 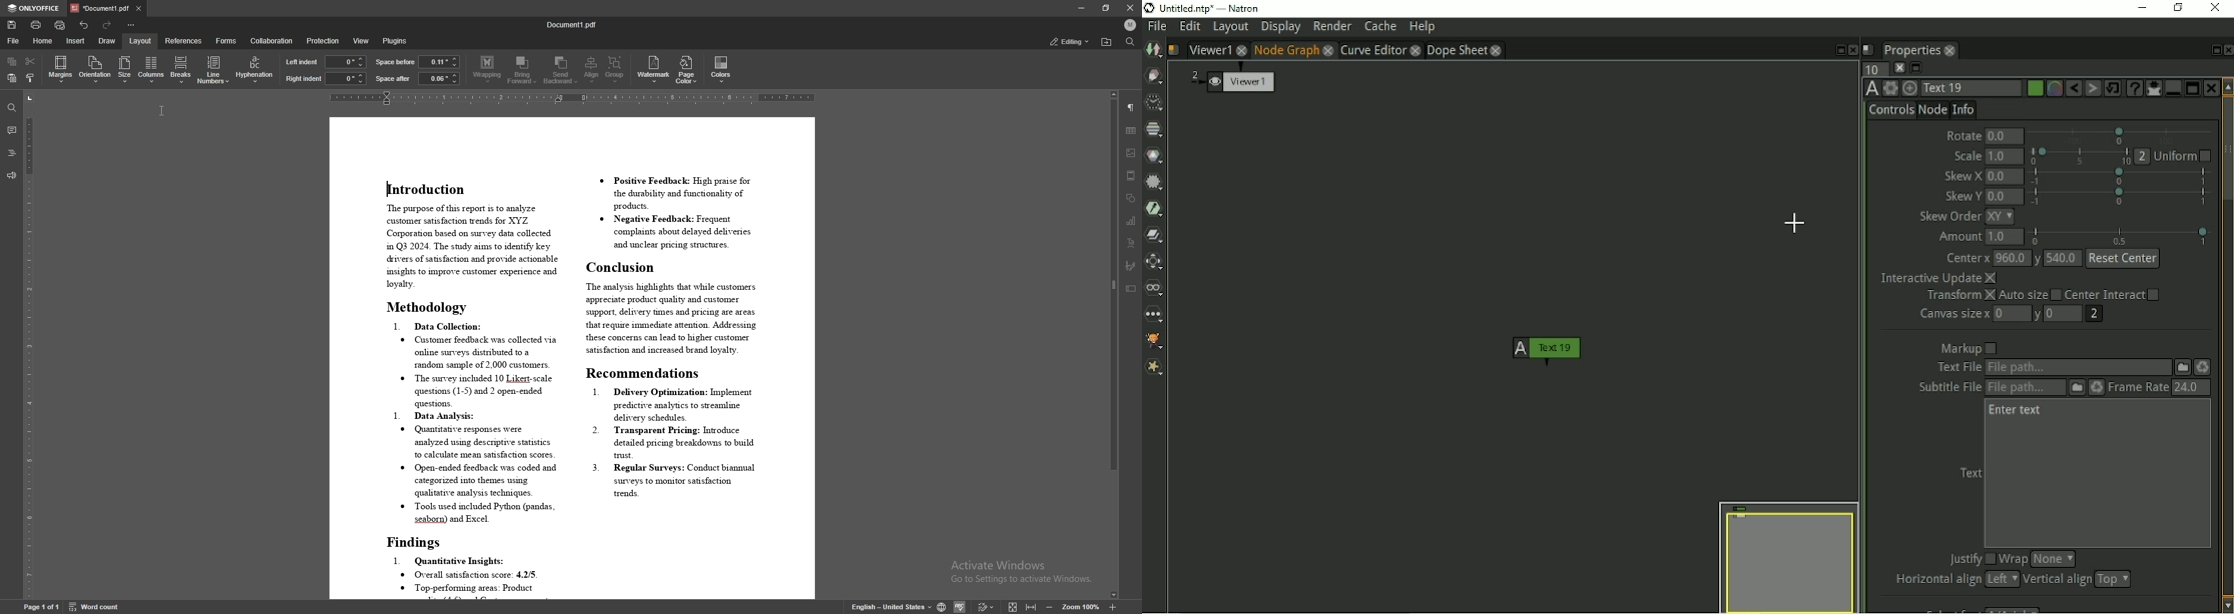 I want to click on print, so click(x=36, y=25).